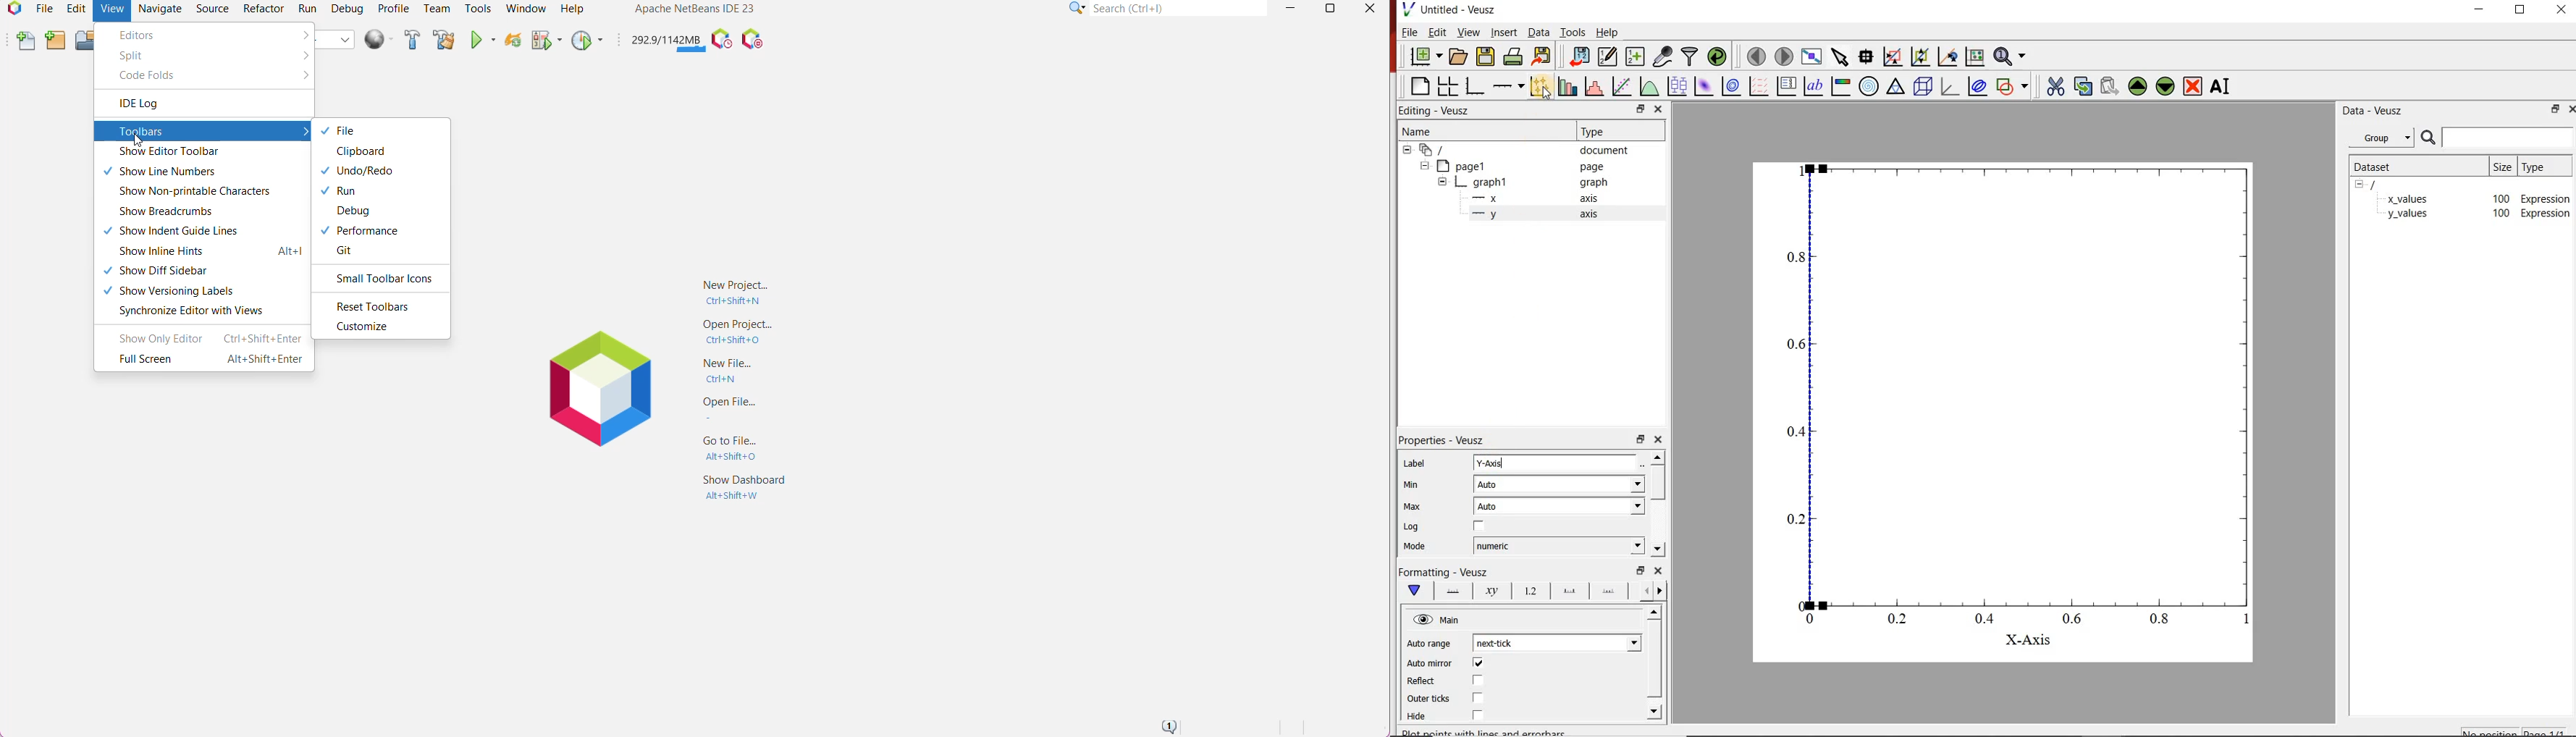  What do you see at coordinates (2010, 58) in the screenshot?
I see `zoom functions menu` at bounding box center [2010, 58].